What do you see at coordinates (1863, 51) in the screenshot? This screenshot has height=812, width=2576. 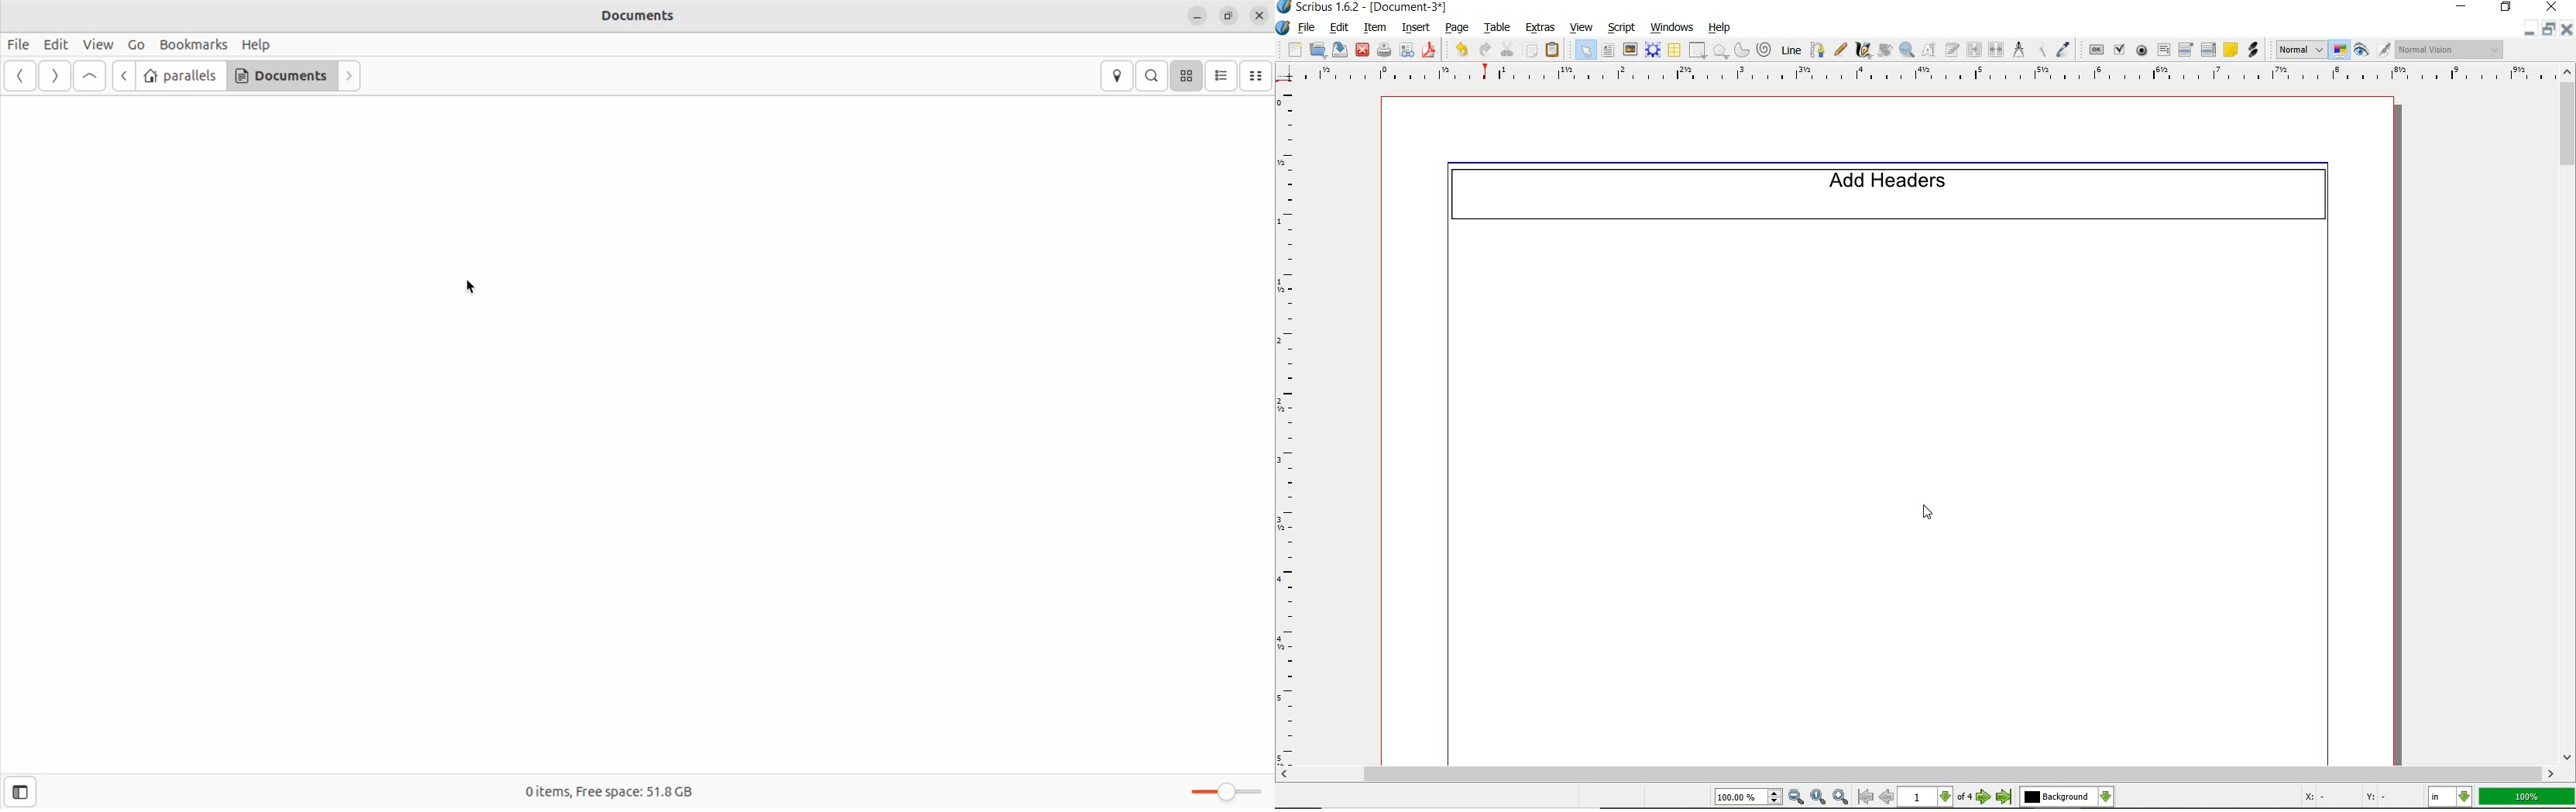 I see `calligraphic line` at bounding box center [1863, 51].